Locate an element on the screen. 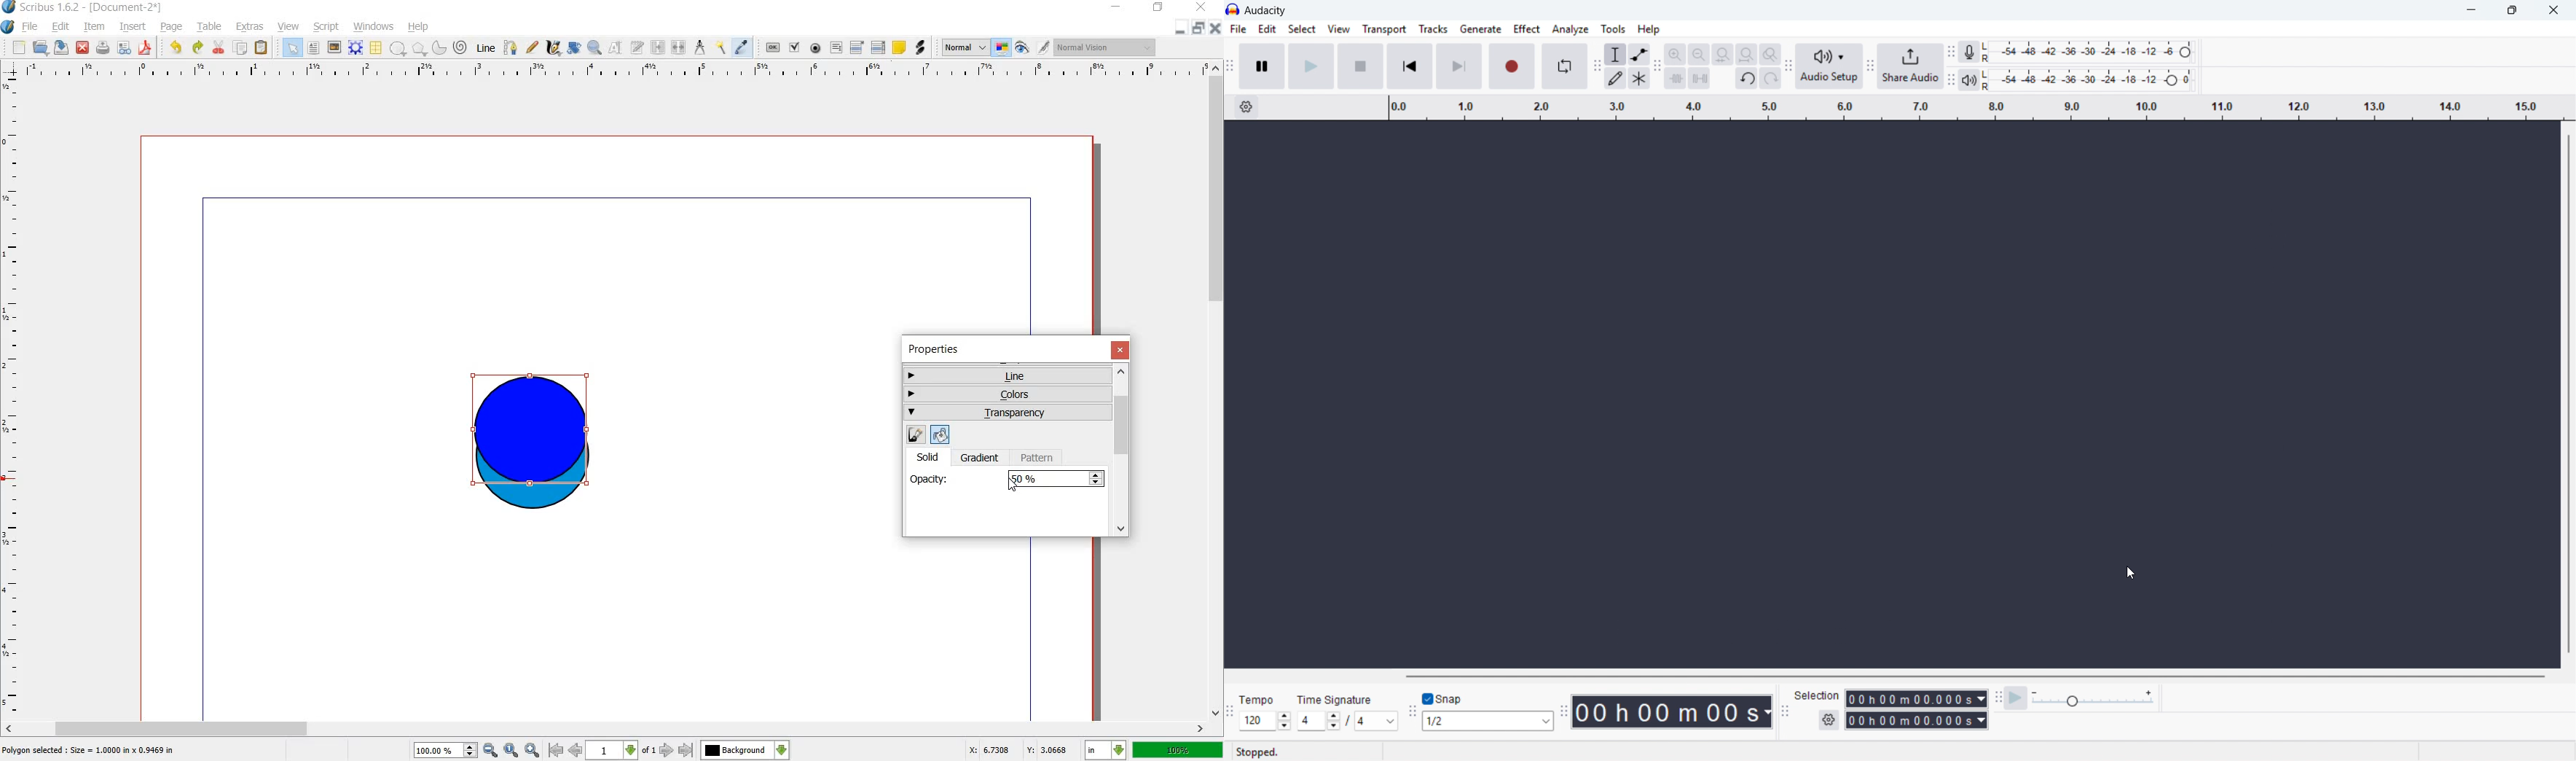 The width and height of the screenshot is (2576, 784). playback meter toolbar is located at coordinates (1951, 80).